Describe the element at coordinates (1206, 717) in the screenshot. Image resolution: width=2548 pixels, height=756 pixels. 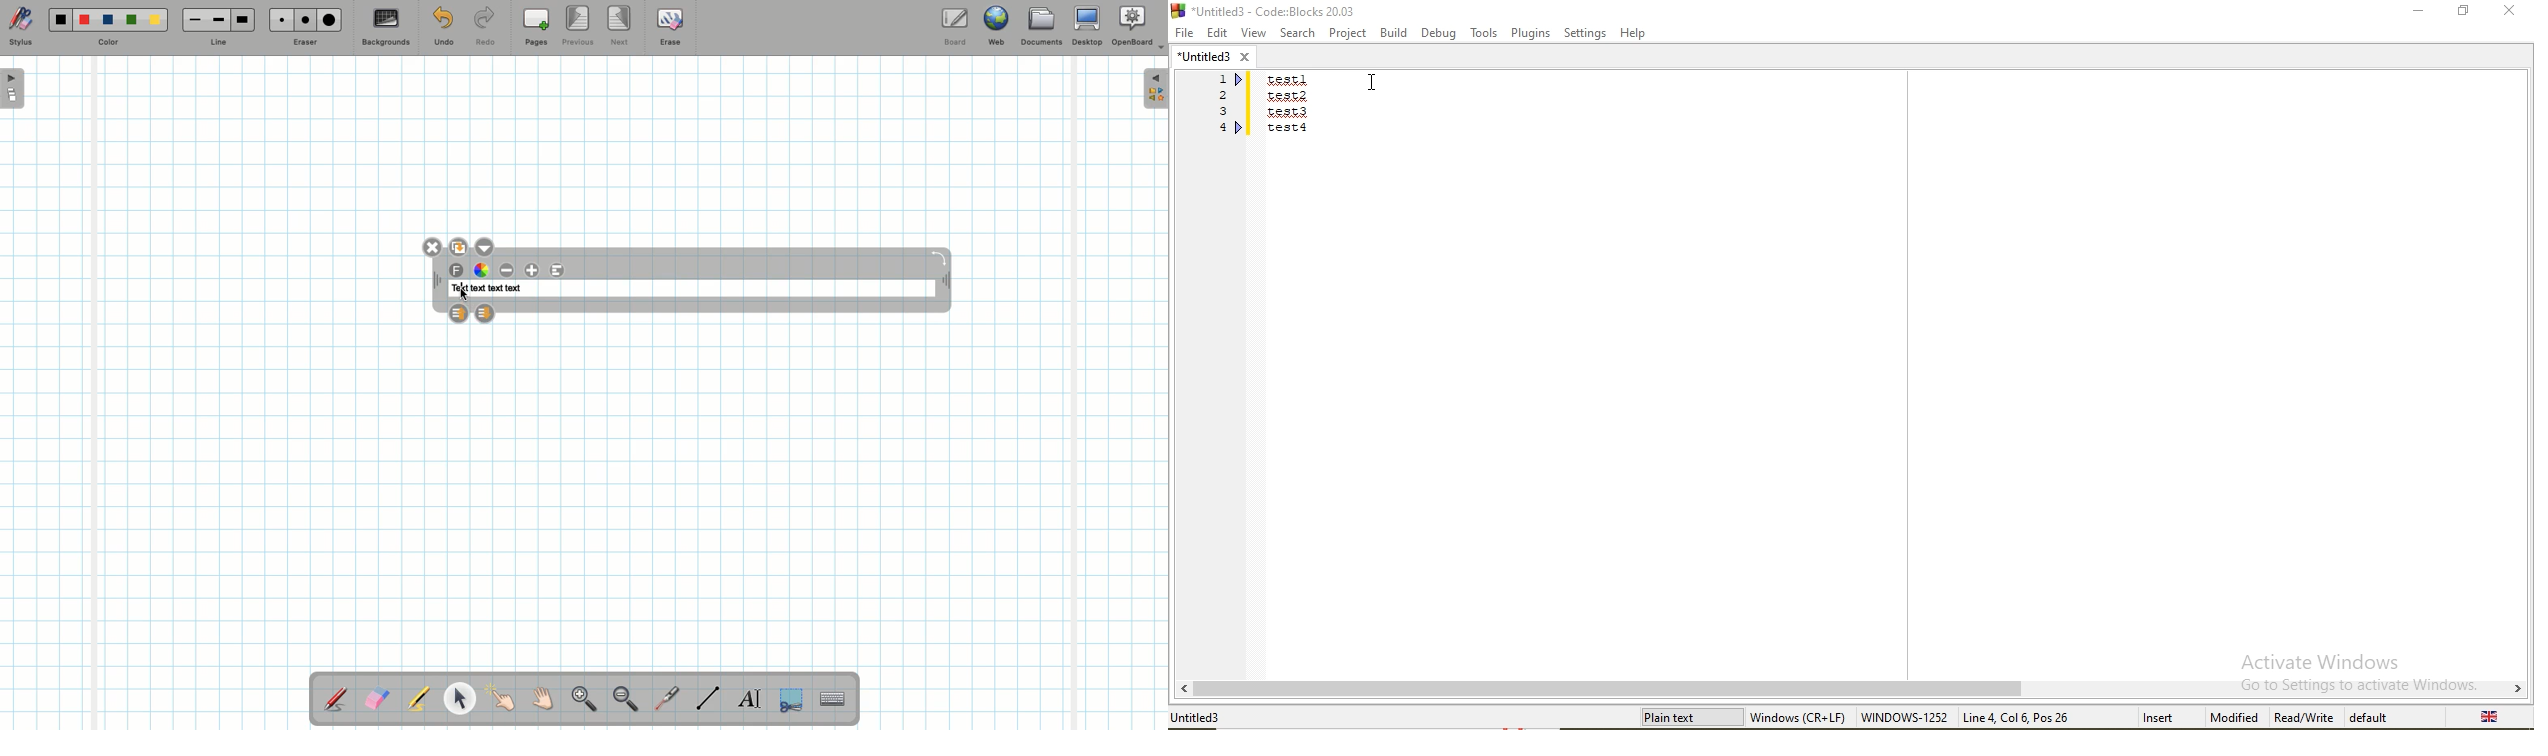
I see `file name` at that location.